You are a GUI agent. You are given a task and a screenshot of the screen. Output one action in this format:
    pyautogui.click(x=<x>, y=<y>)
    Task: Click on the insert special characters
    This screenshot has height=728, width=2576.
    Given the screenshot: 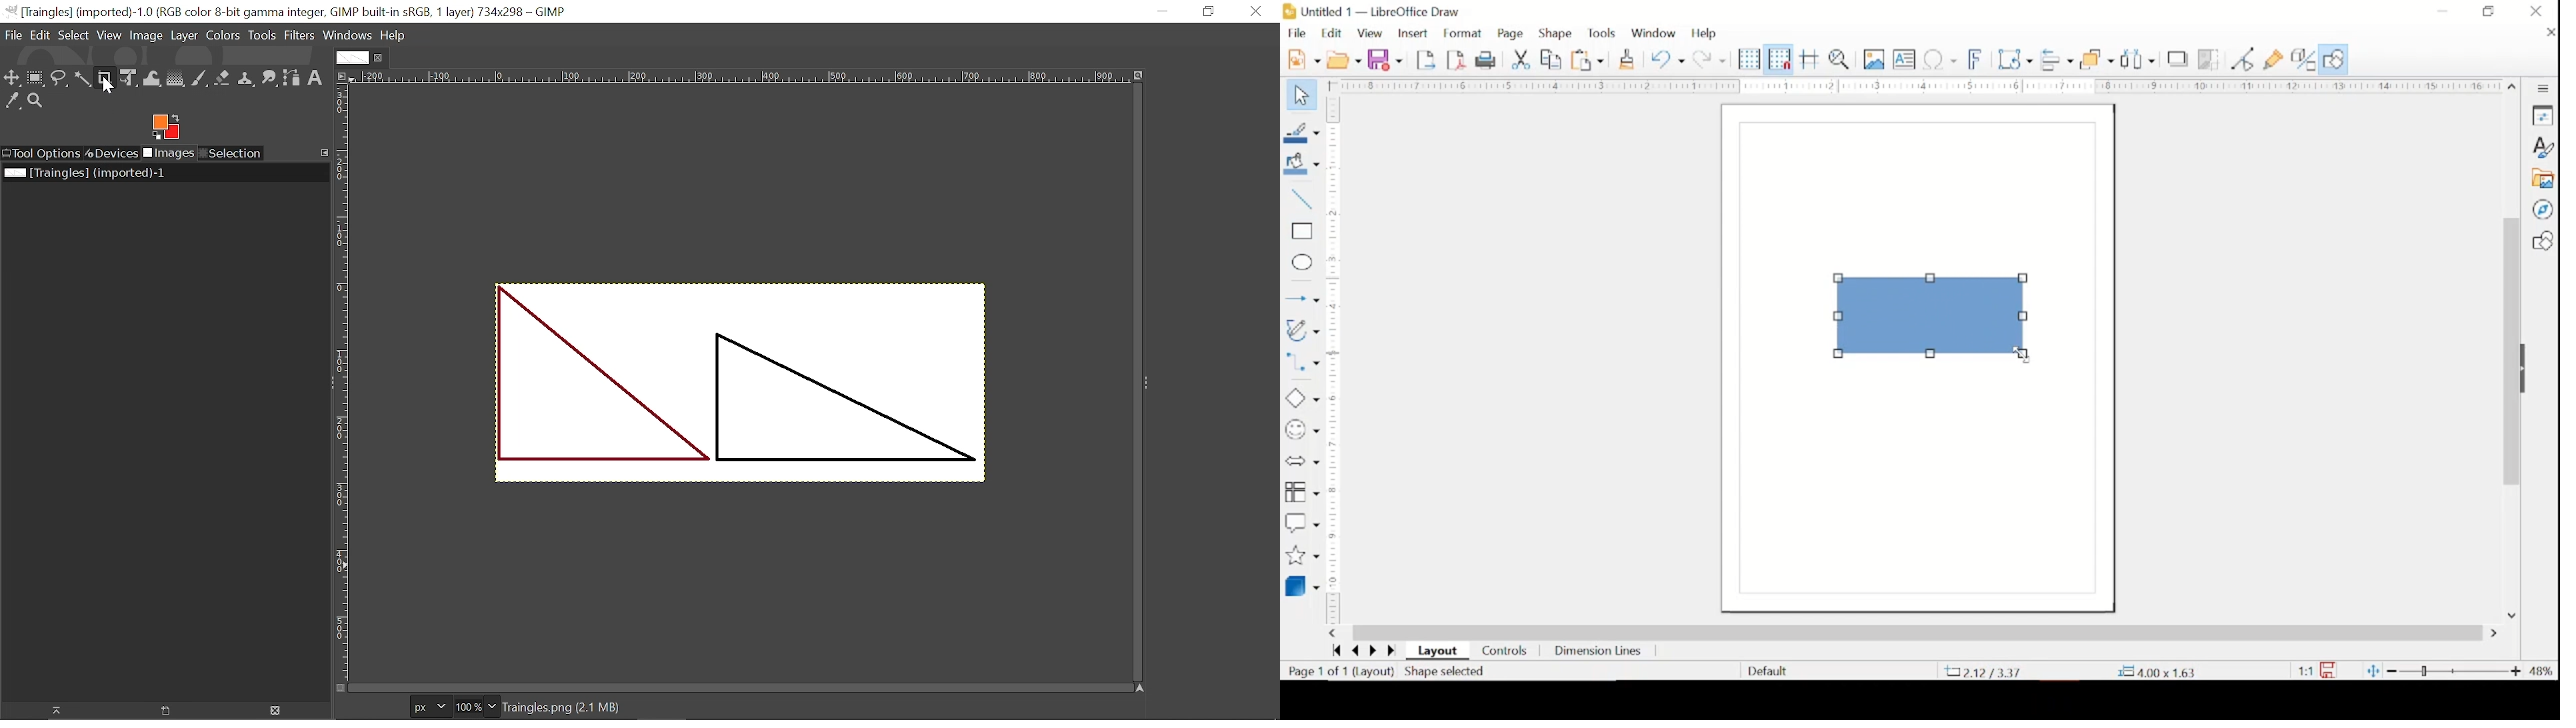 What is the action you would take?
    pyautogui.click(x=1940, y=59)
    